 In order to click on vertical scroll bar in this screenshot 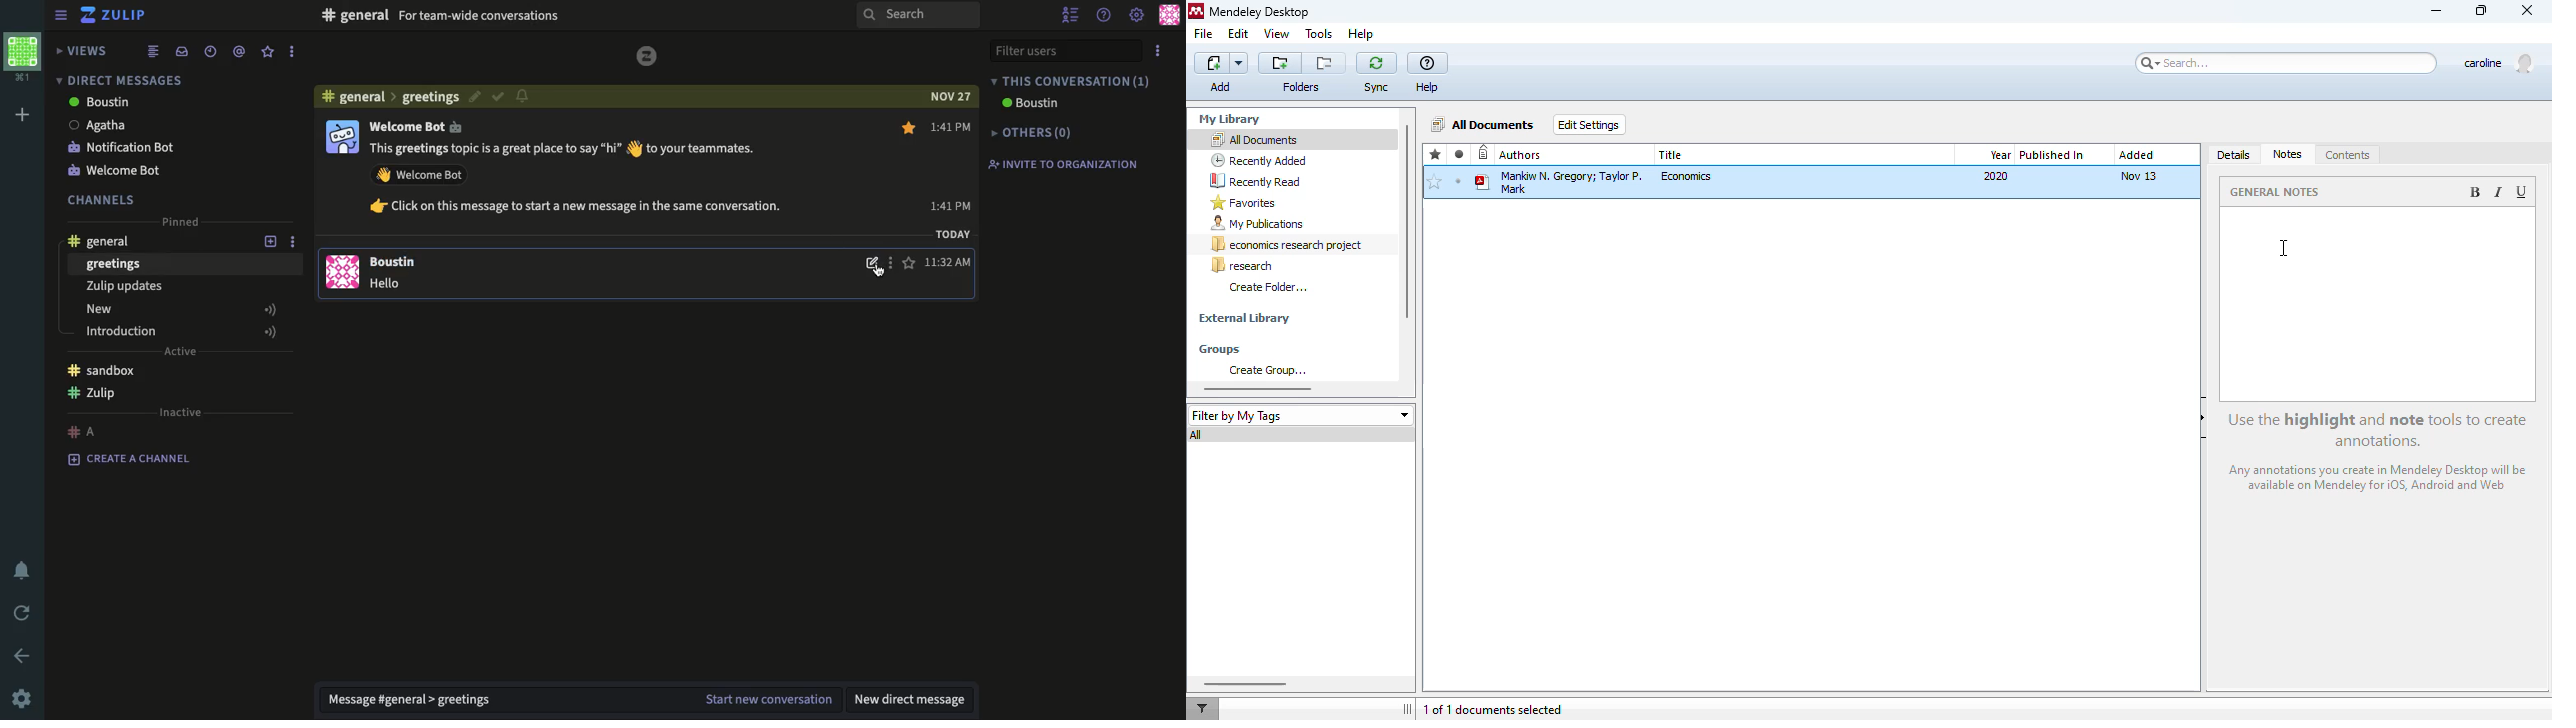, I will do `click(1406, 222)`.